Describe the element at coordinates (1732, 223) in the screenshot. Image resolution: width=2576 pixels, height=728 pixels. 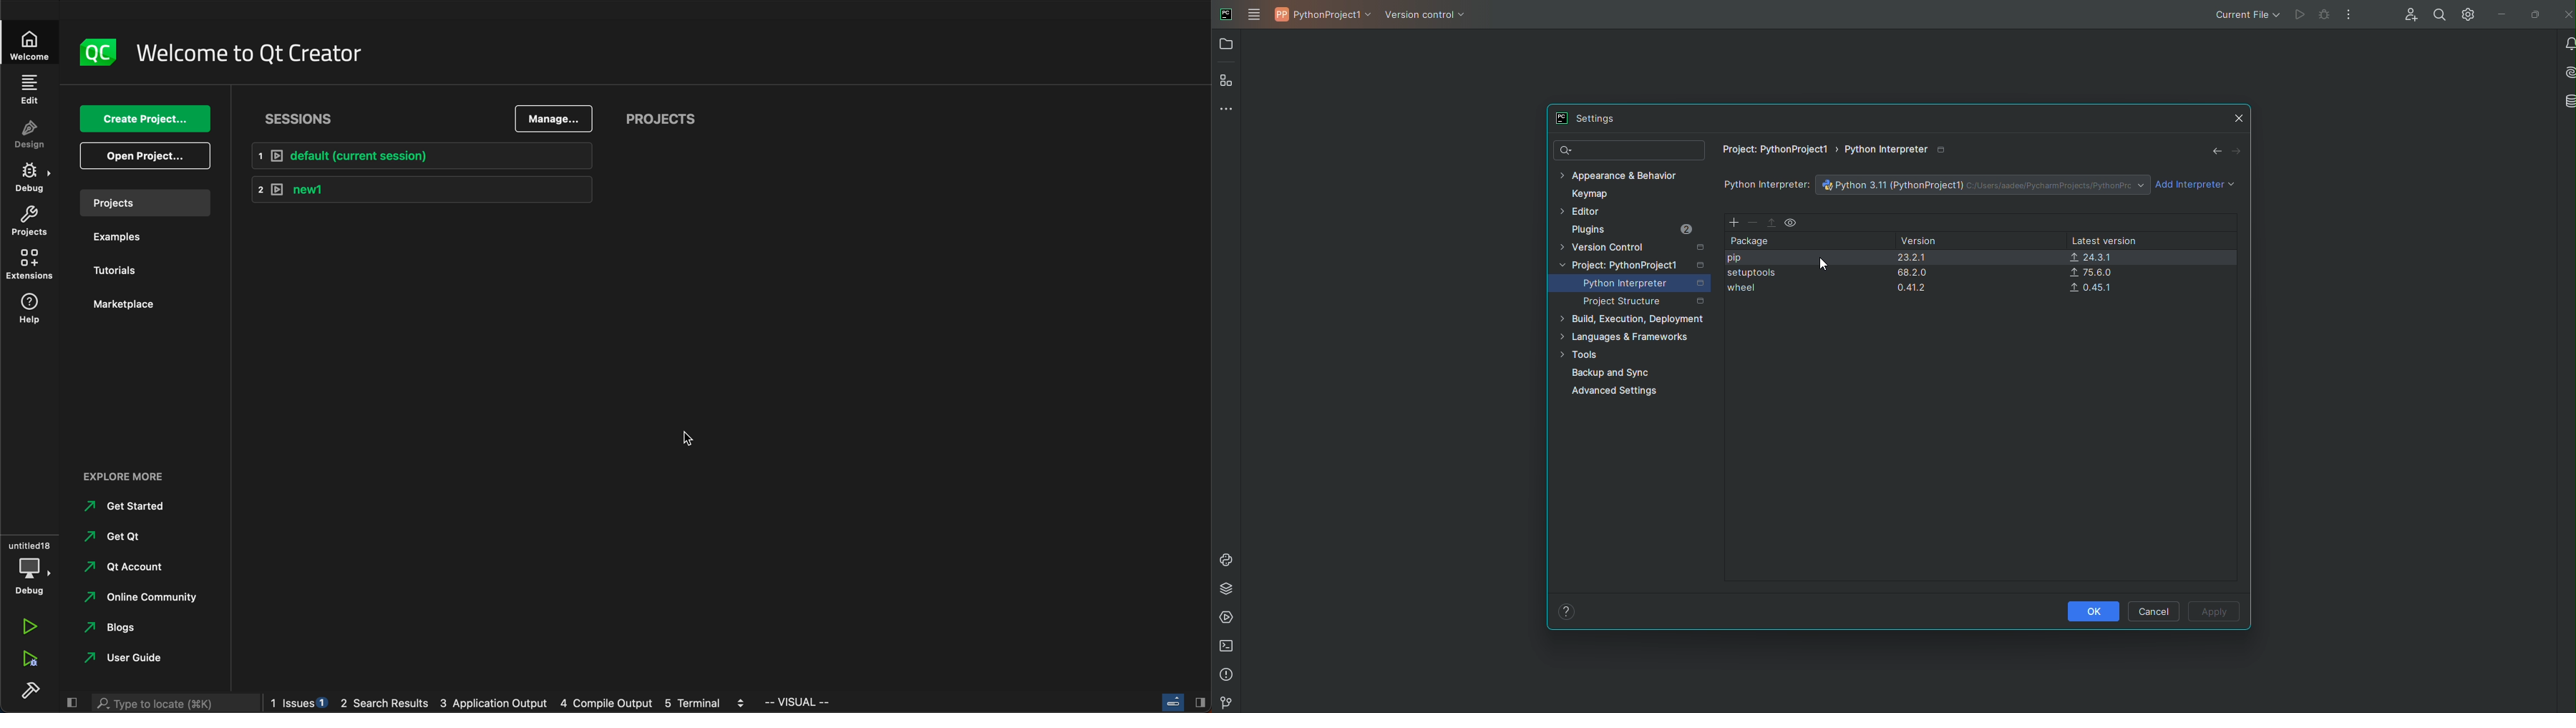
I see `Add` at that location.